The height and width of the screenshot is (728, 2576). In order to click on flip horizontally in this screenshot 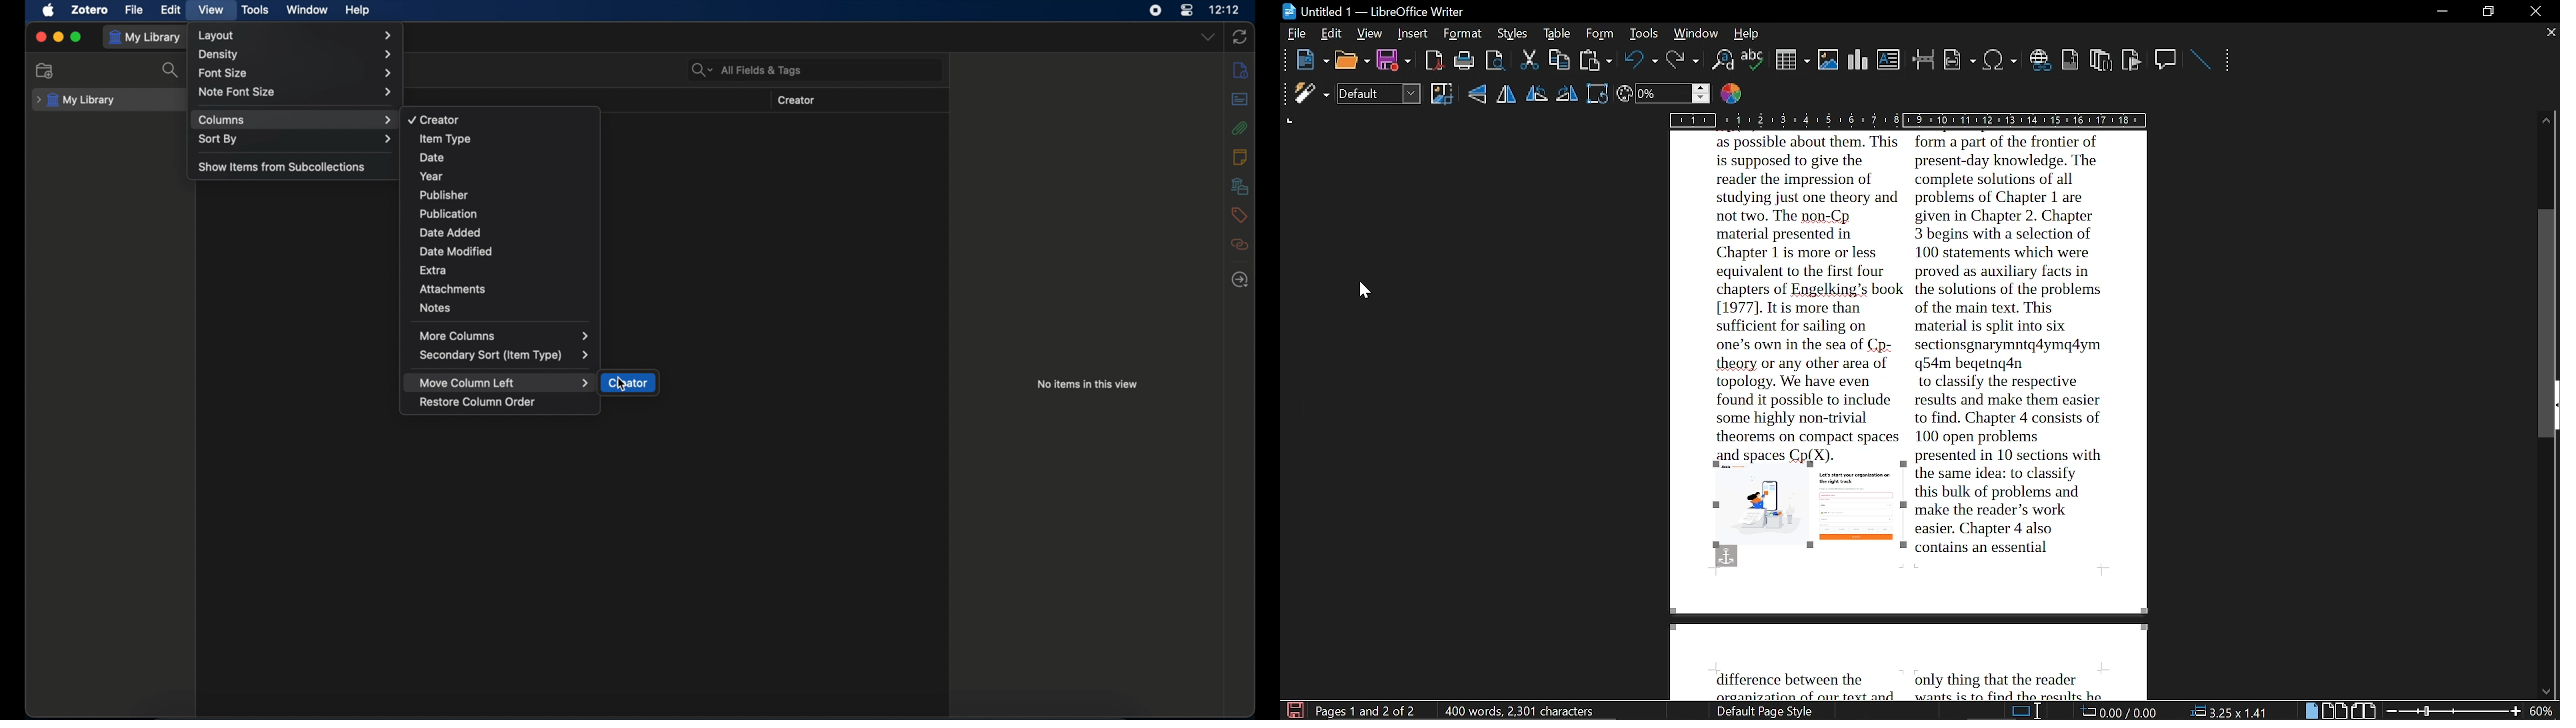, I will do `click(1506, 93)`.